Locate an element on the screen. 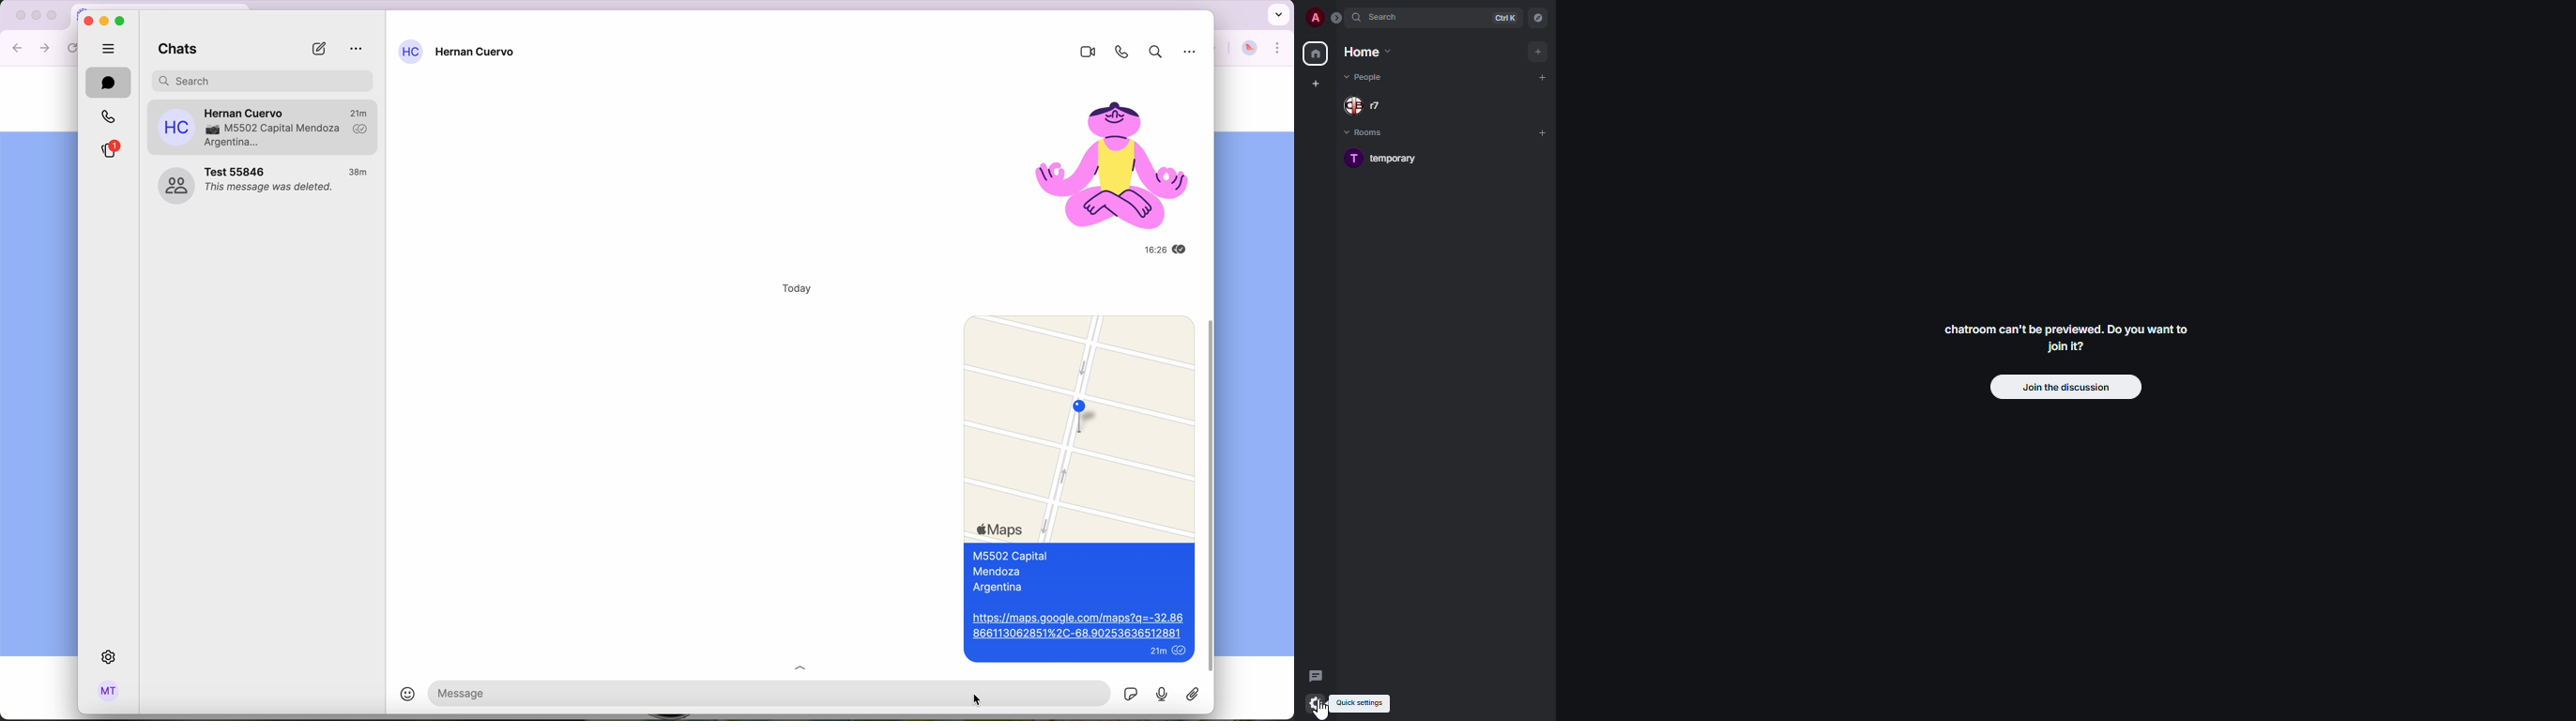 The width and height of the screenshot is (2576, 728). navigate arrows is located at coordinates (32, 47).